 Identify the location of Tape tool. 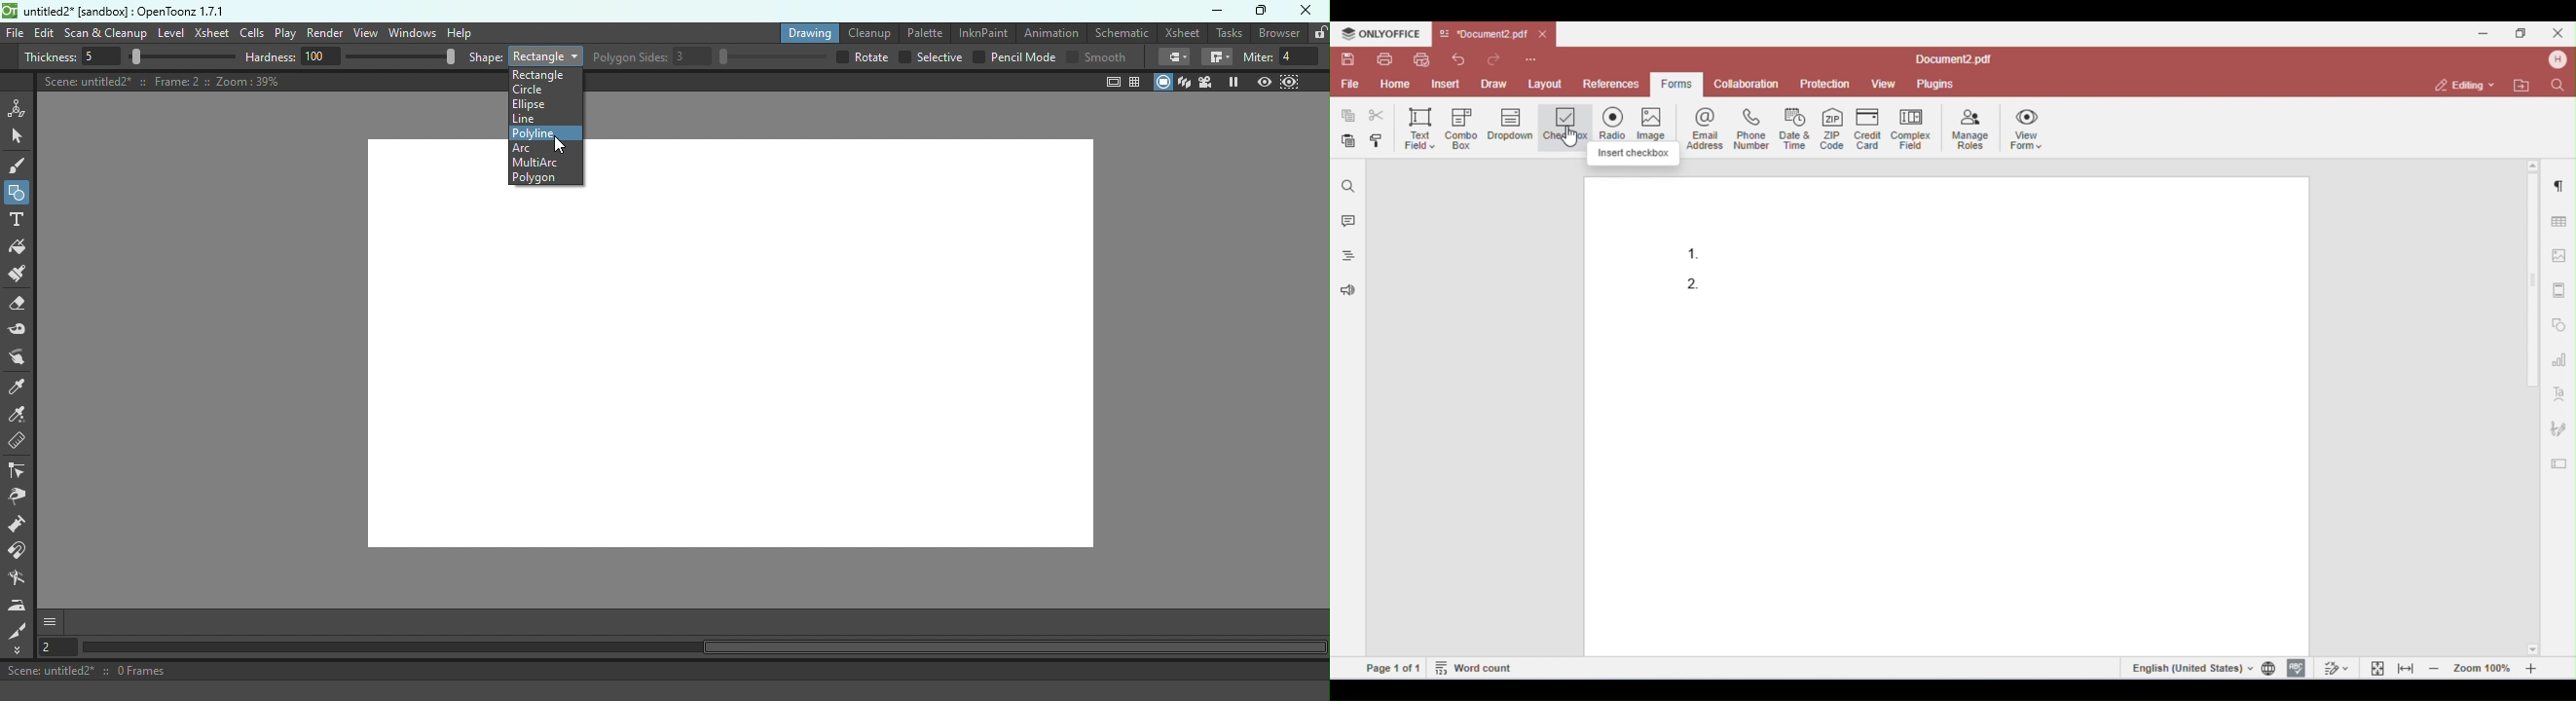
(21, 331).